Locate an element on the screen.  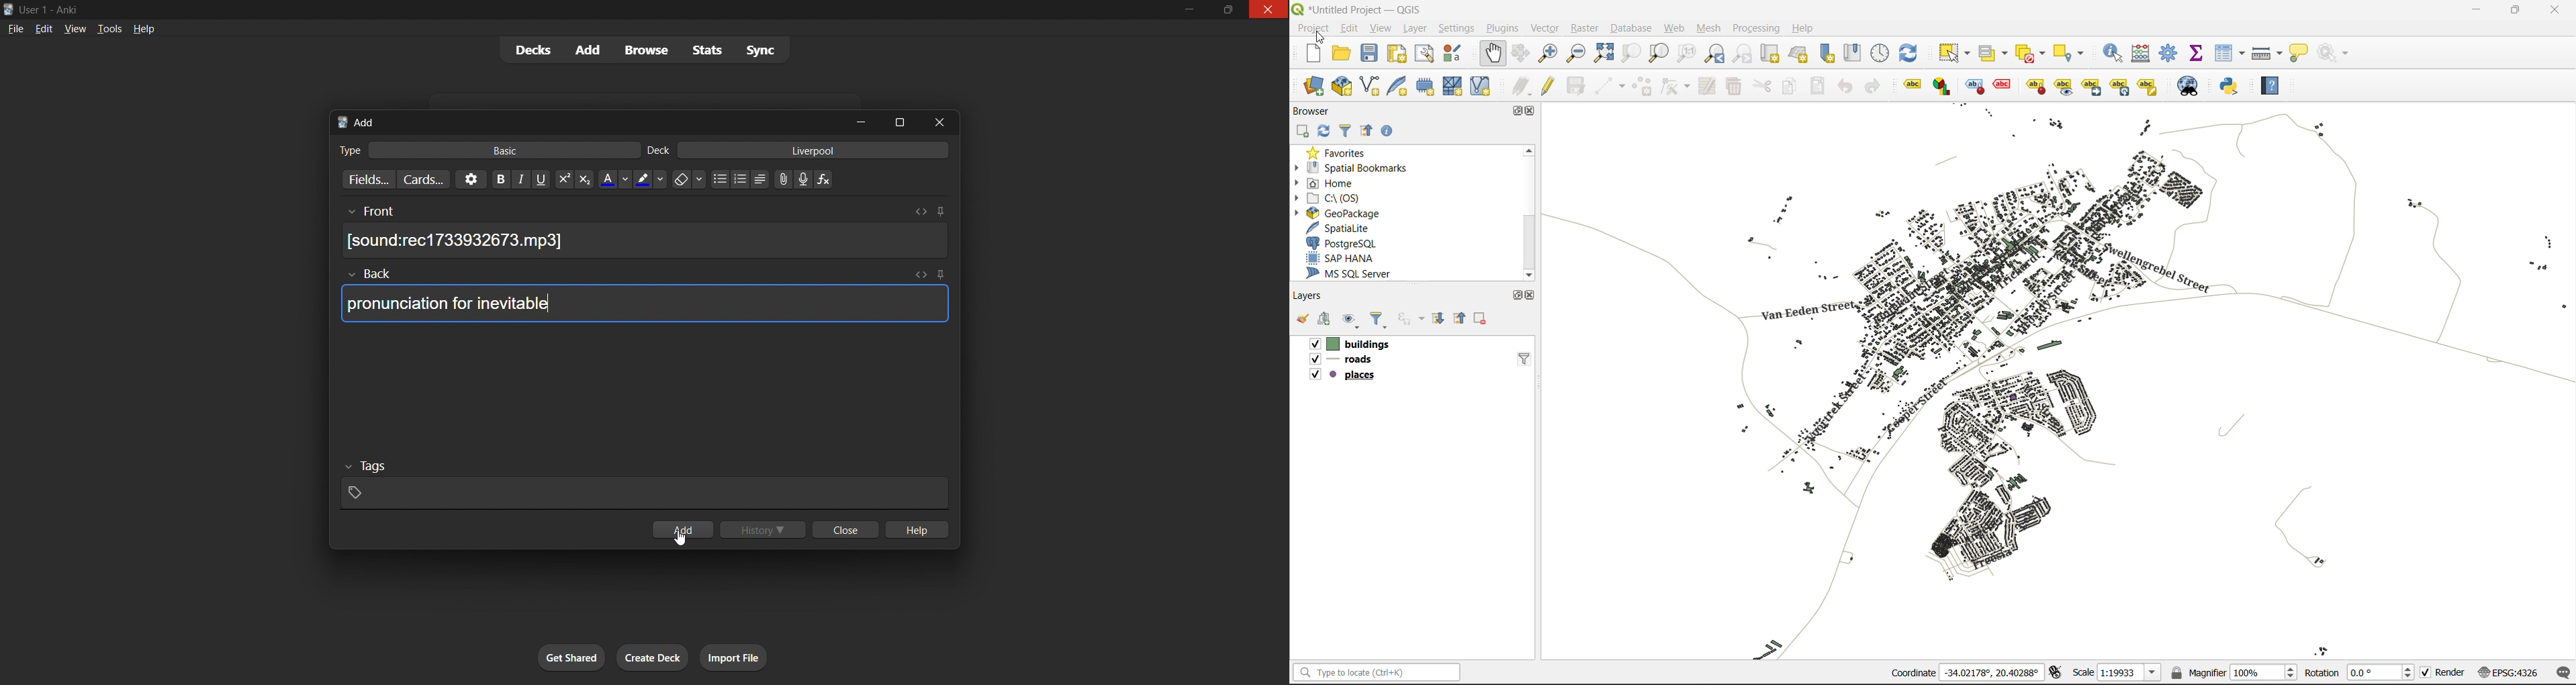
text color is located at coordinates (613, 179).